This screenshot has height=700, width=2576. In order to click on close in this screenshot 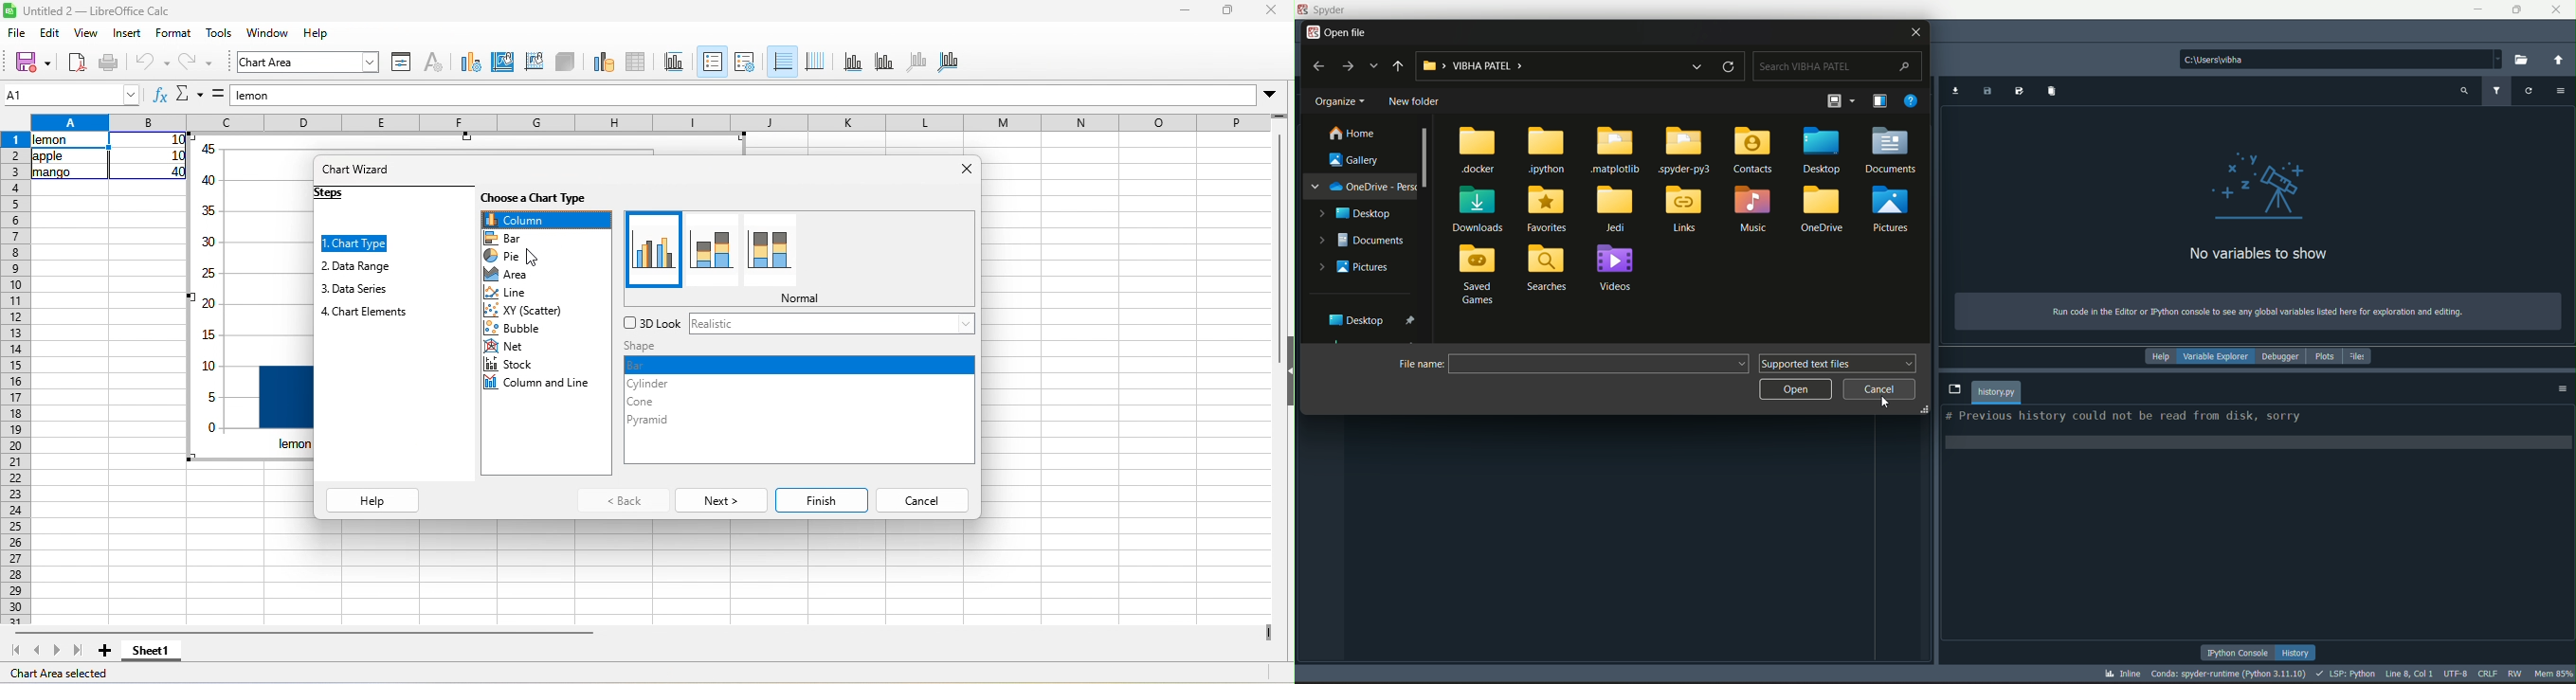, I will do `click(953, 169)`.